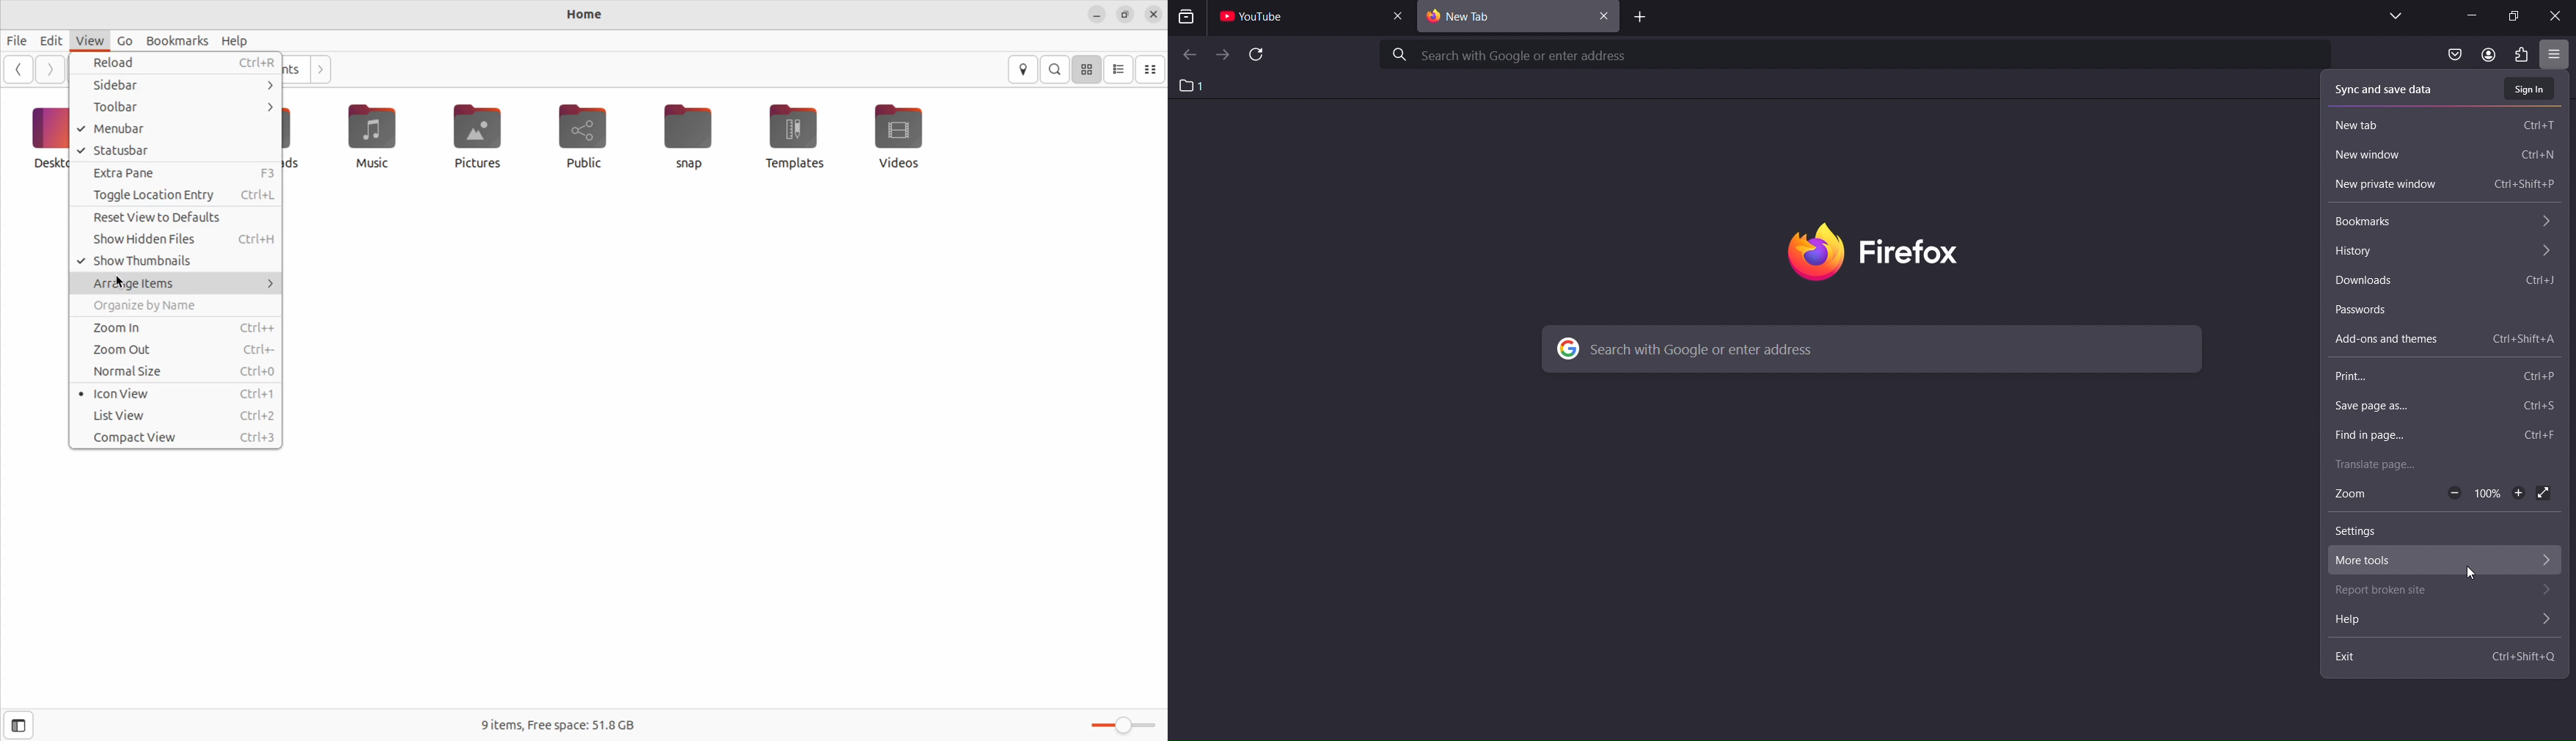 This screenshot has width=2576, height=756. What do you see at coordinates (2539, 408) in the screenshot?
I see `Ctrl+S` at bounding box center [2539, 408].